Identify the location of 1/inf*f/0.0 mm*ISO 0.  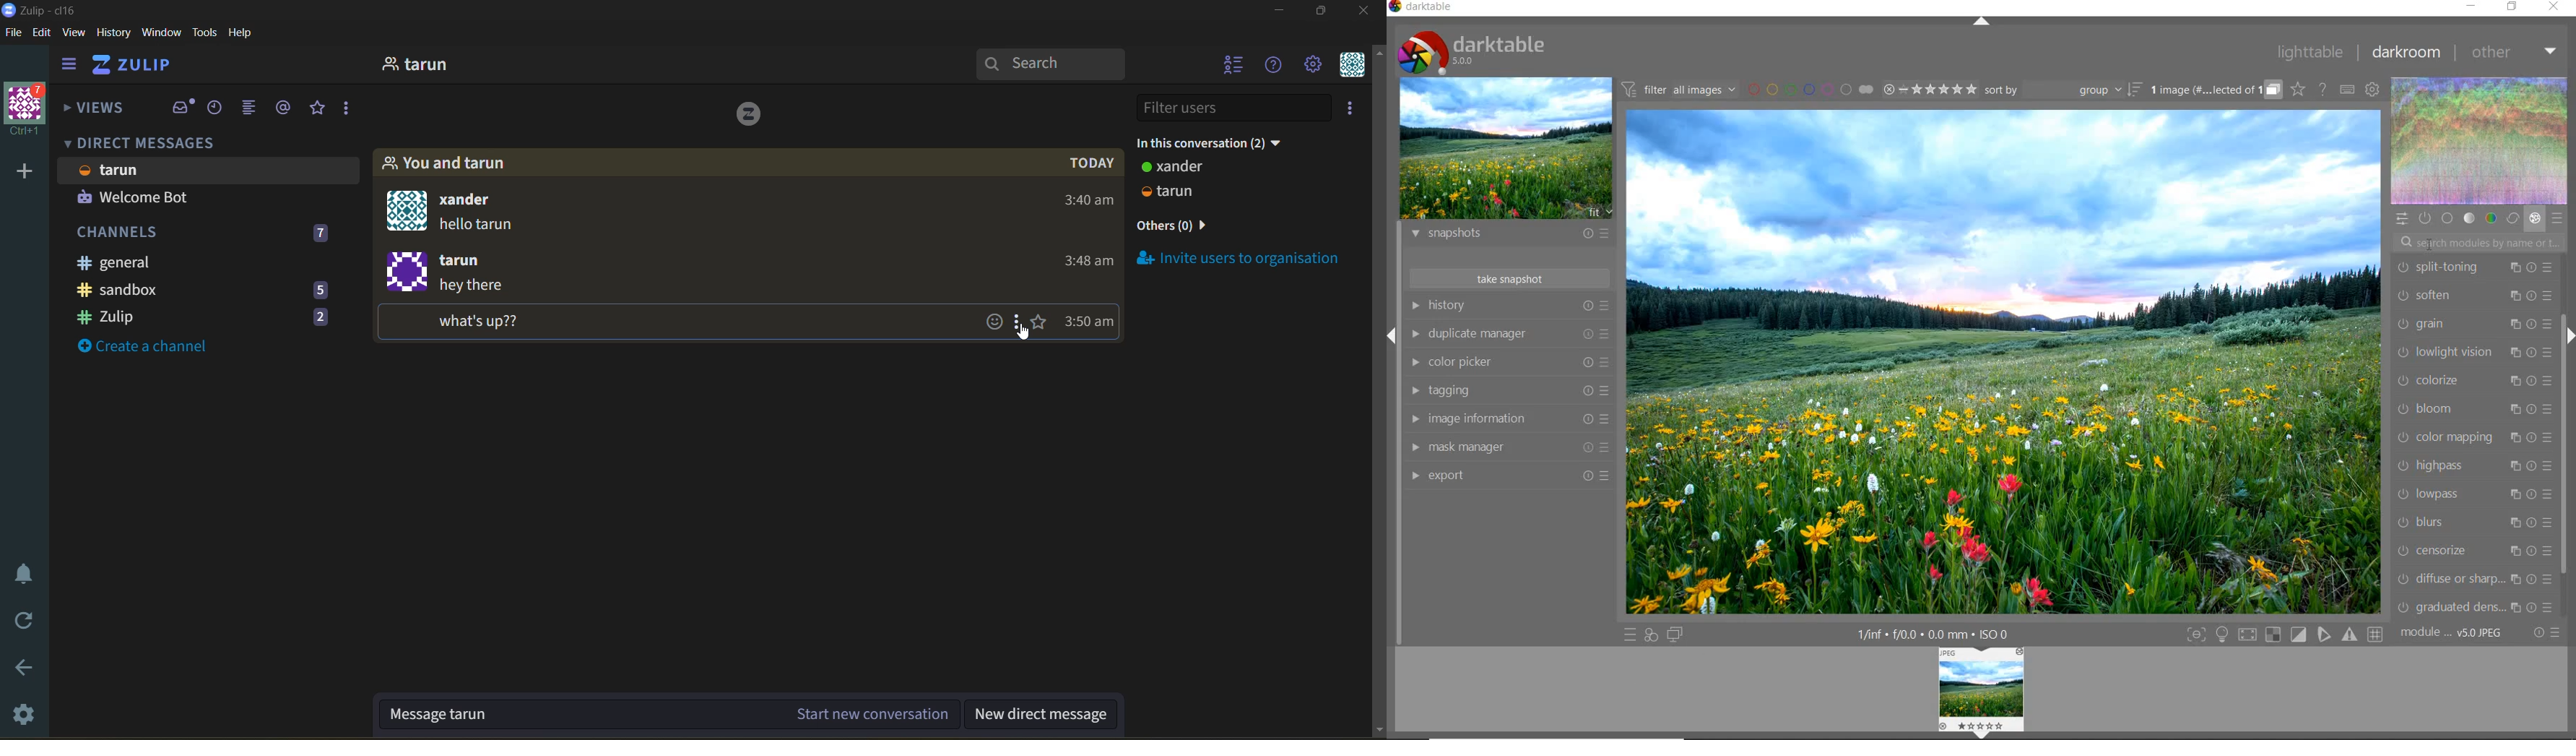
(1932, 633).